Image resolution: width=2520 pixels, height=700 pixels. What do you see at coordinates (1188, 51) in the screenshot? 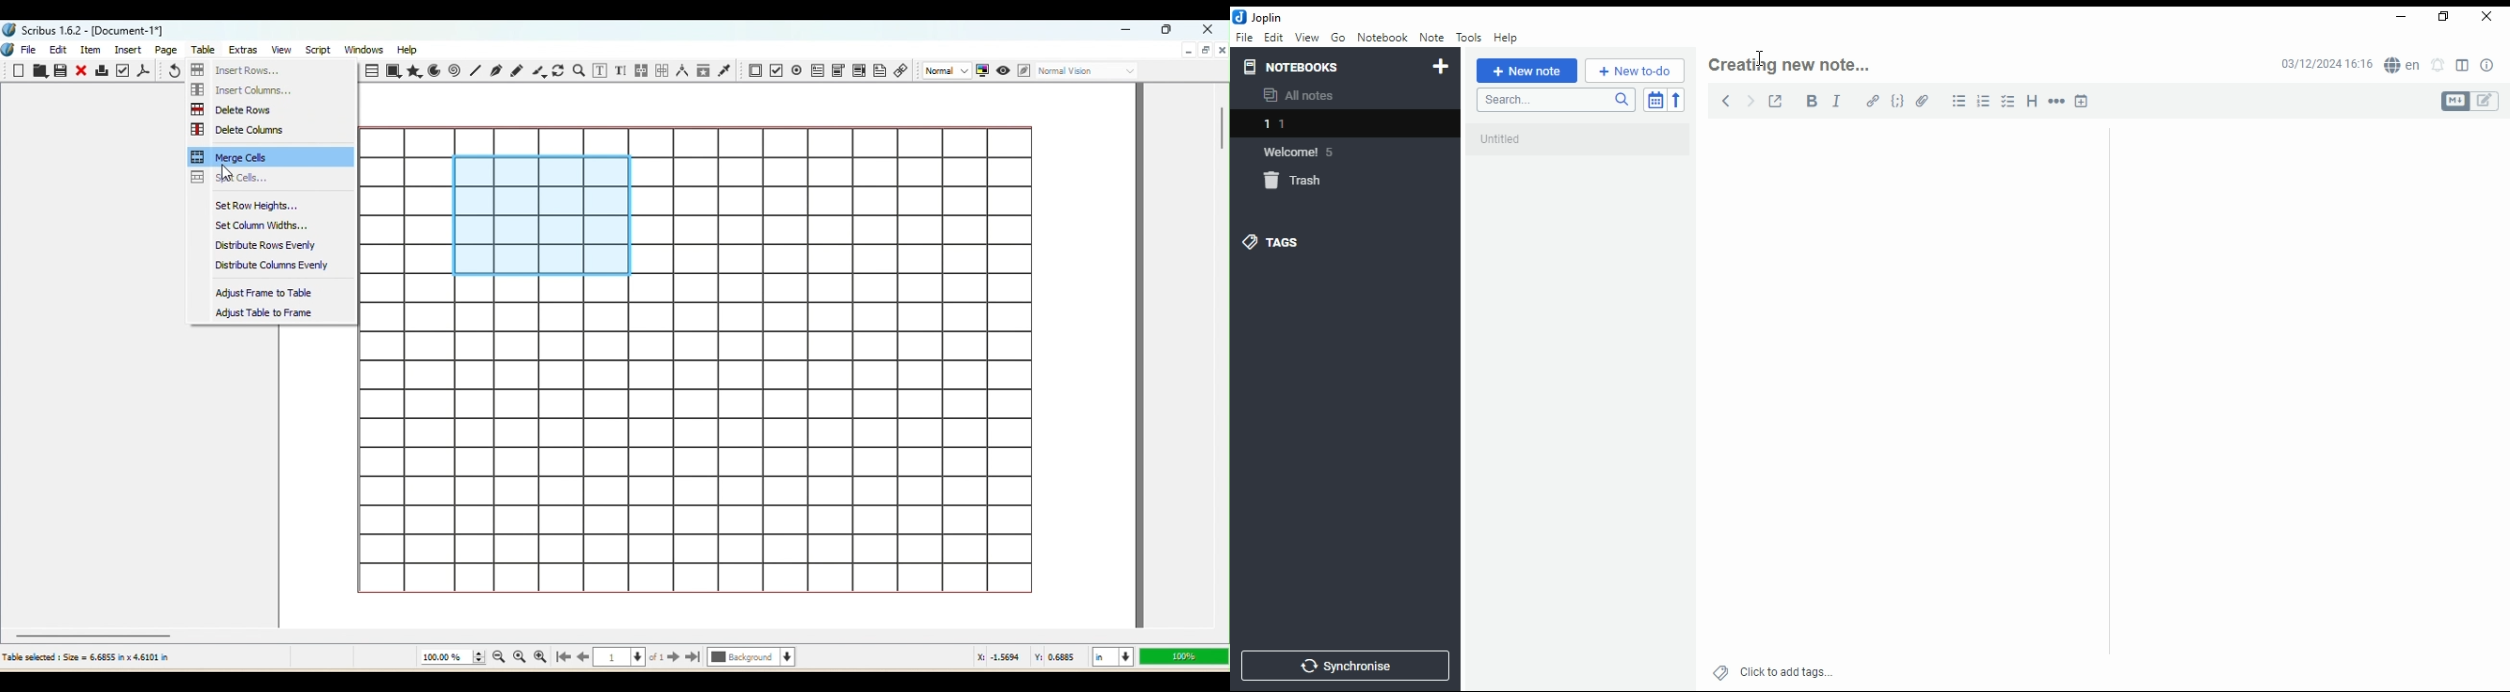
I see `Minimize` at bounding box center [1188, 51].